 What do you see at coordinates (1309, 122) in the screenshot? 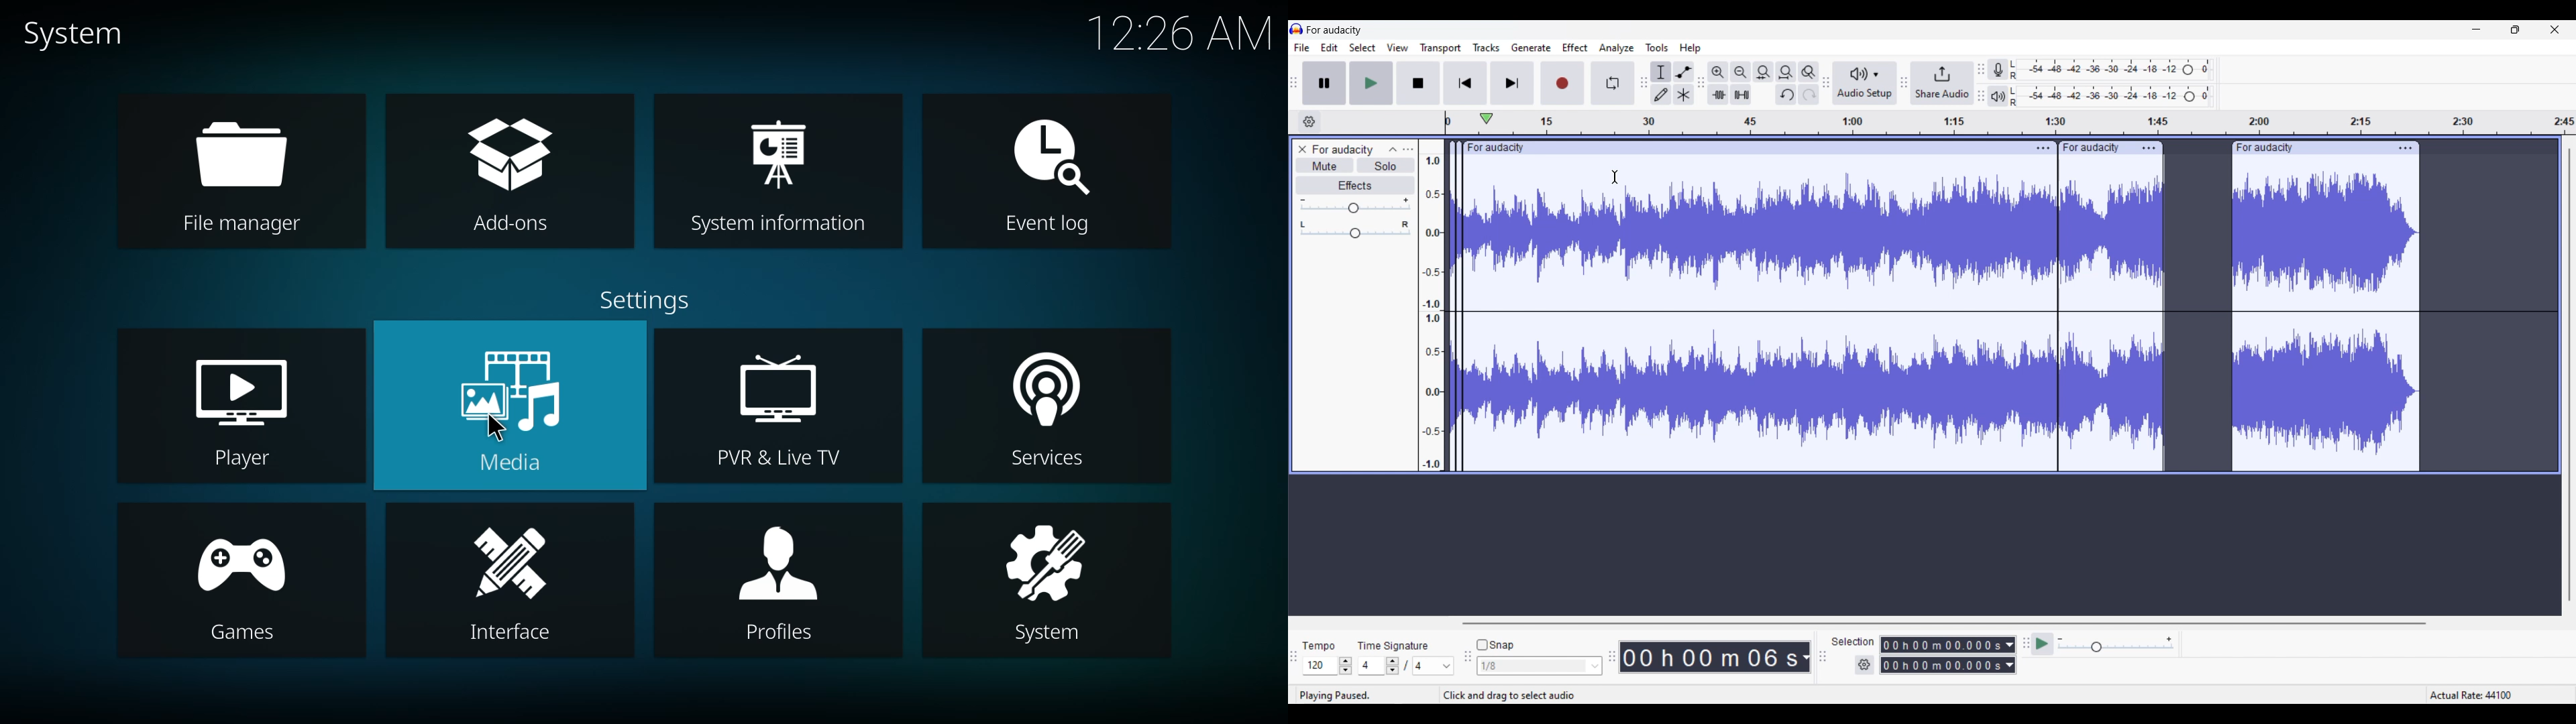
I see `Timeline settings` at bounding box center [1309, 122].